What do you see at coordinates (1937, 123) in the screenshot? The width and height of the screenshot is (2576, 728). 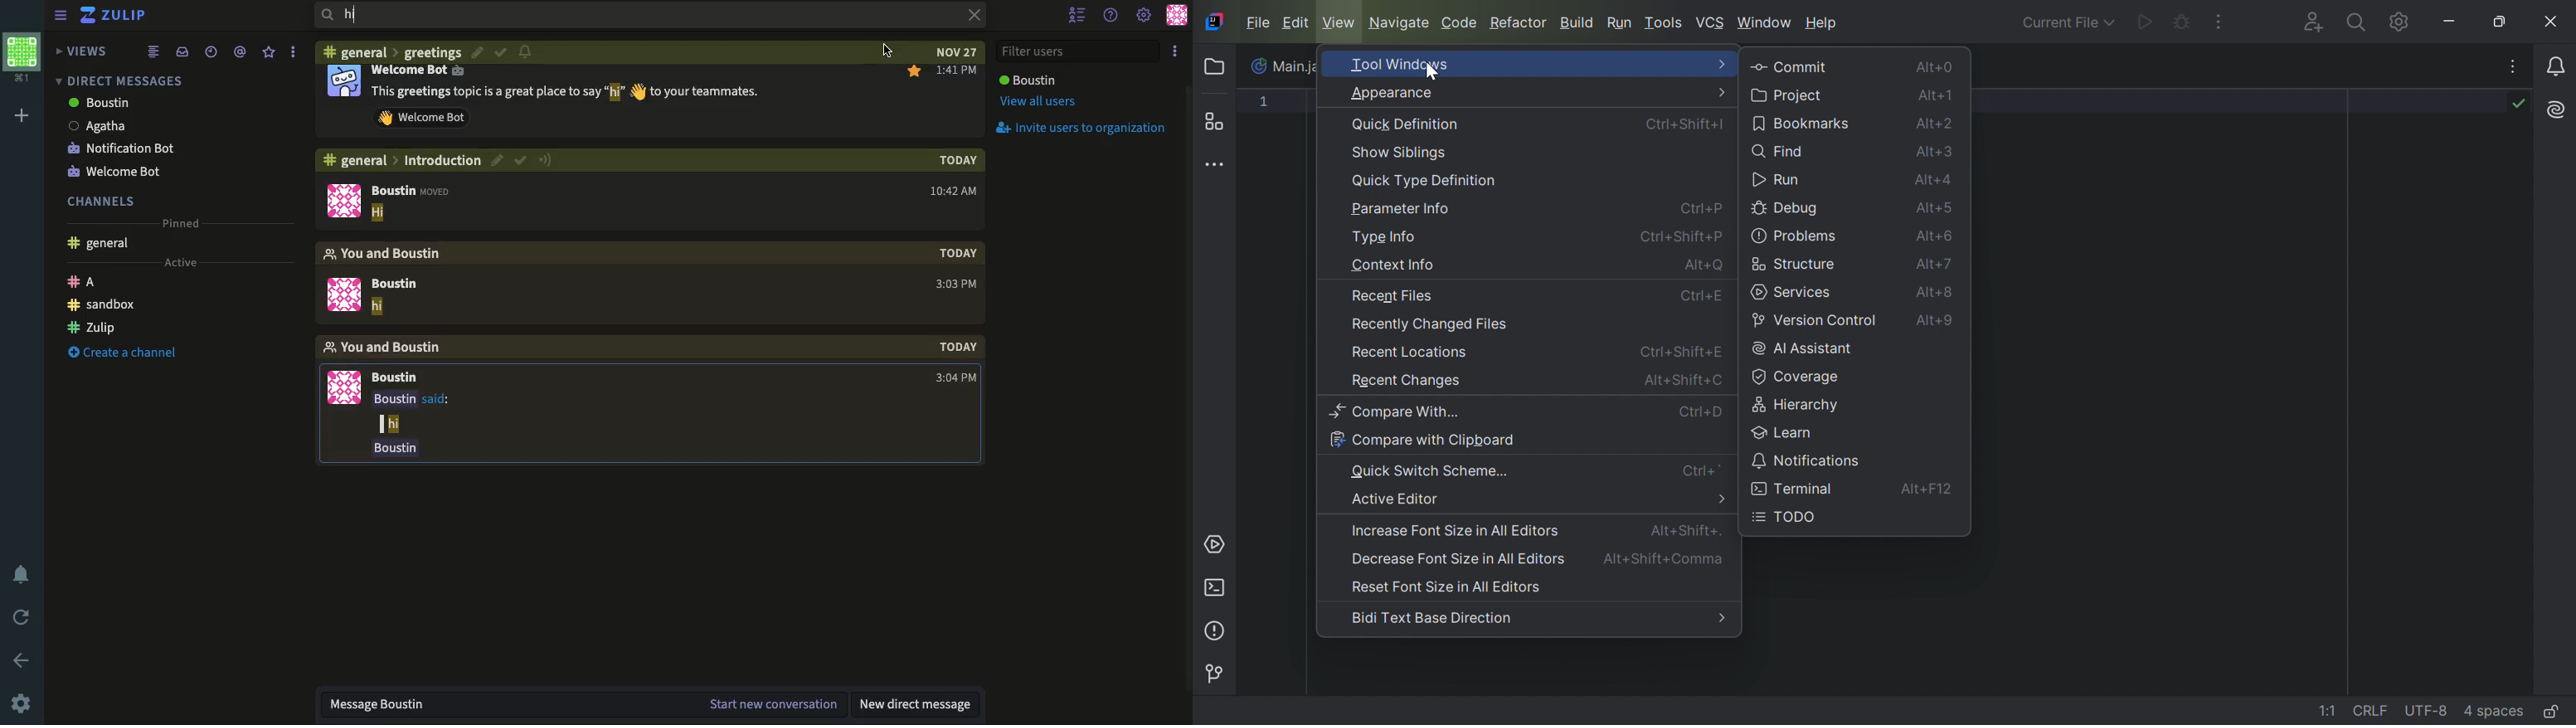 I see `Alt+2` at bounding box center [1937, 123].